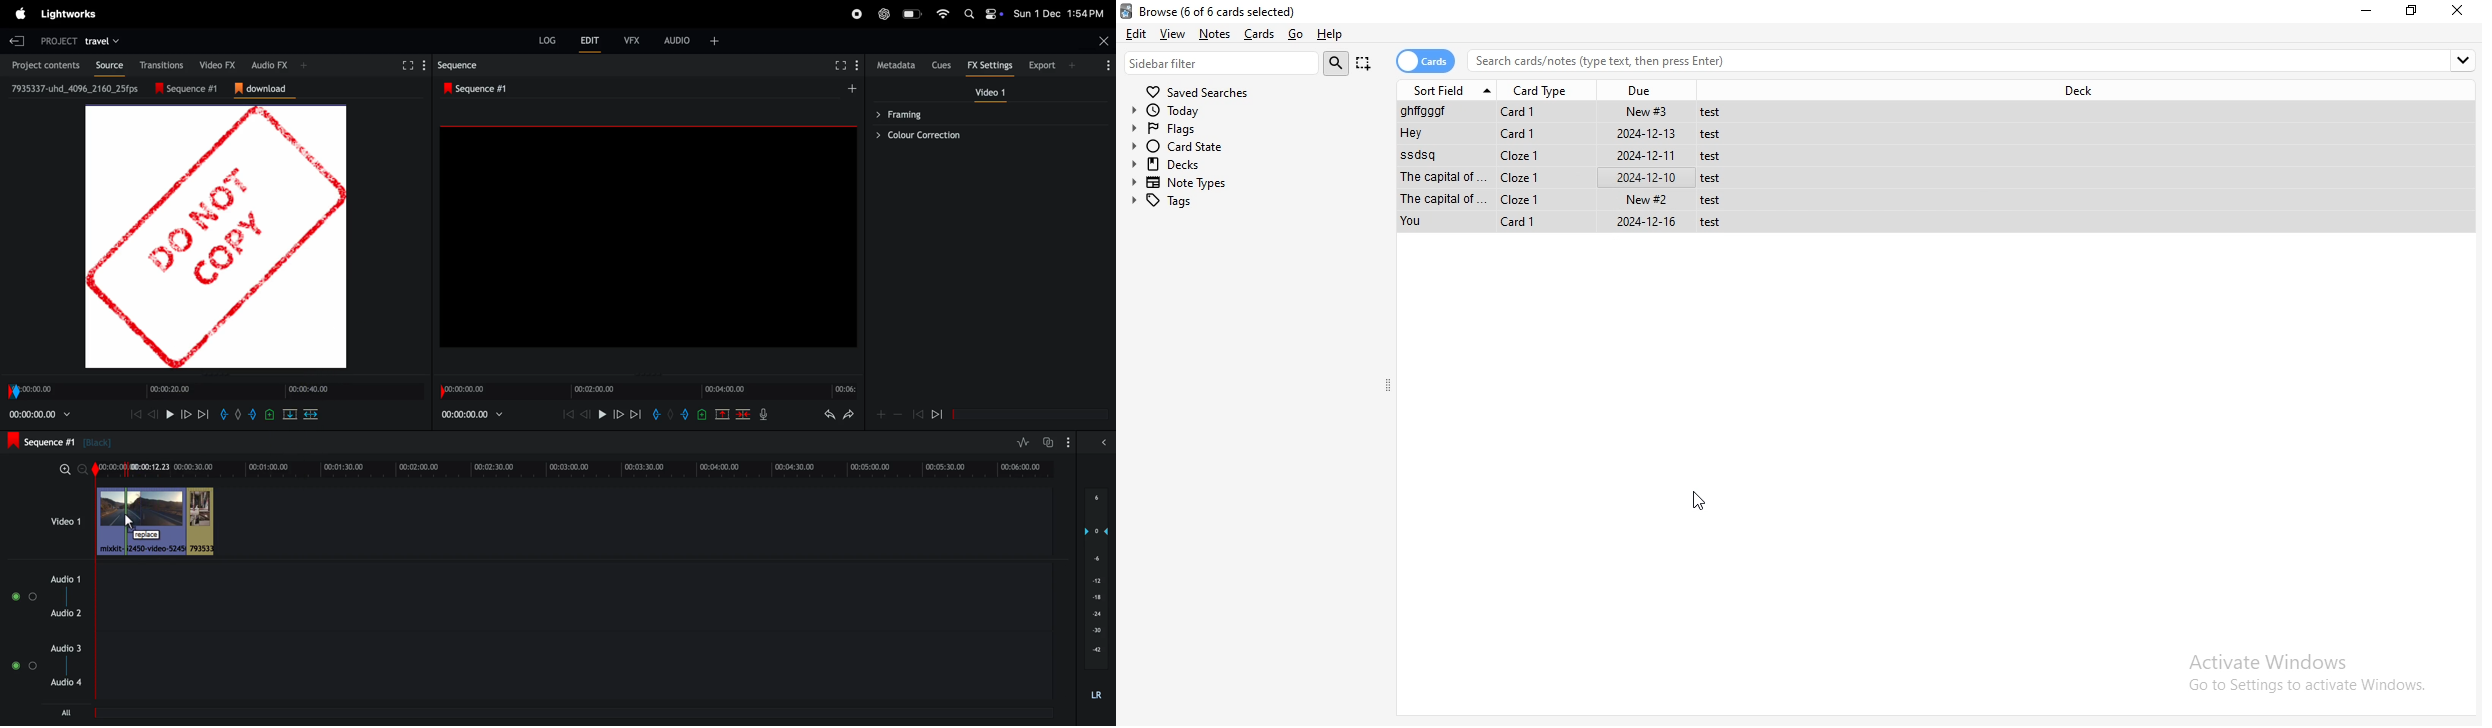 The width and height of the screenshot is (2492, 728). Describe the element at coordinates (655, 414) in the screenshot. I see `add in` at that location.